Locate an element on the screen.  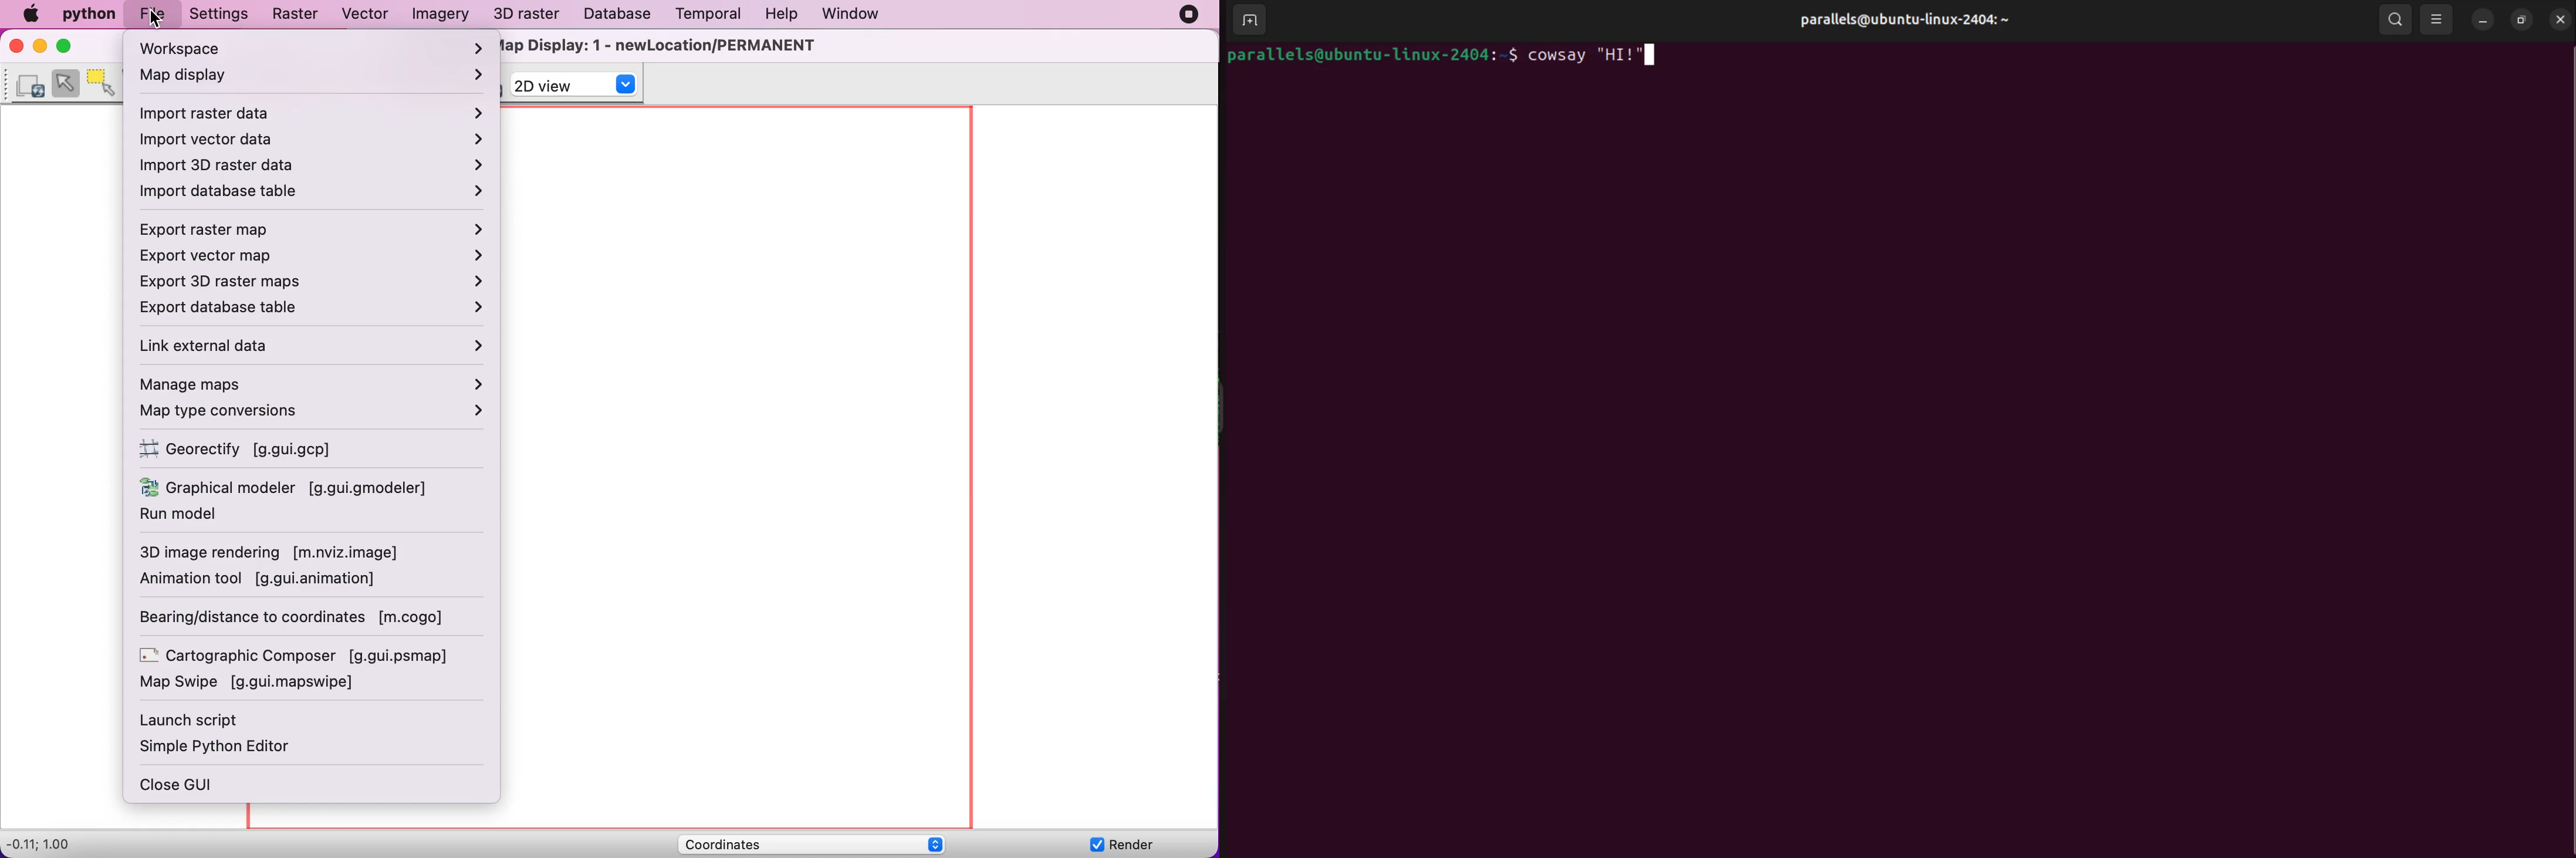
parallels@ubuntu is located at coordinates (1897, 23).